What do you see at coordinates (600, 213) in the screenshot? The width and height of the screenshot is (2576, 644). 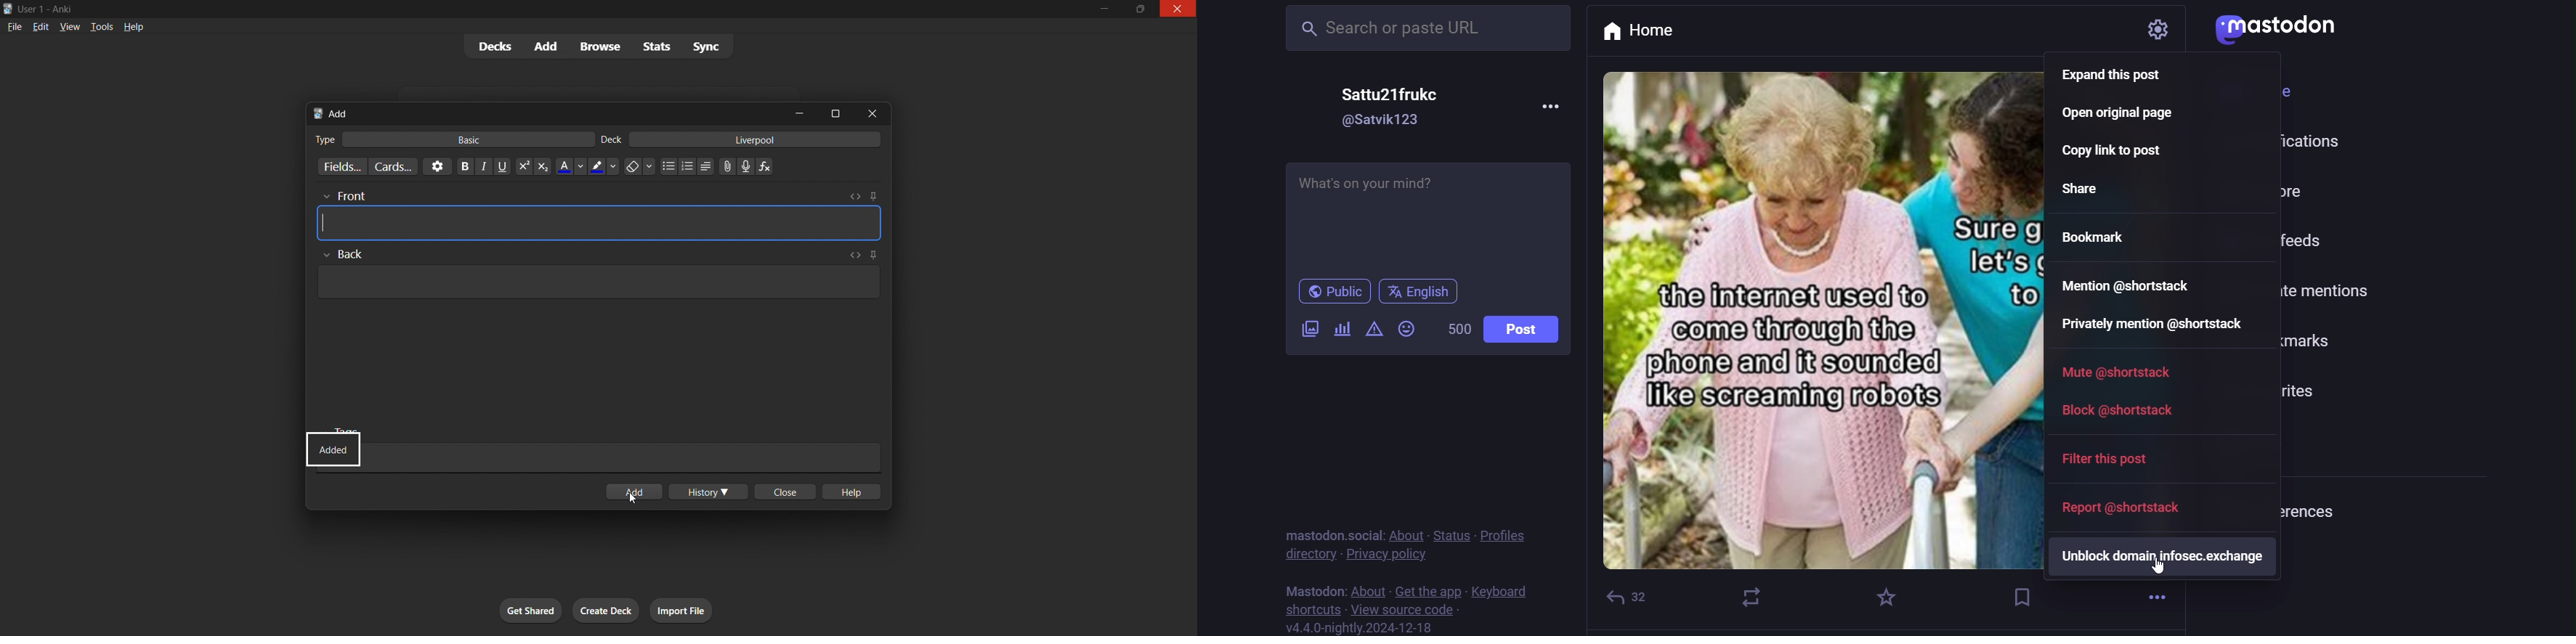 I see `card front input` at bounding box center [600, 213].